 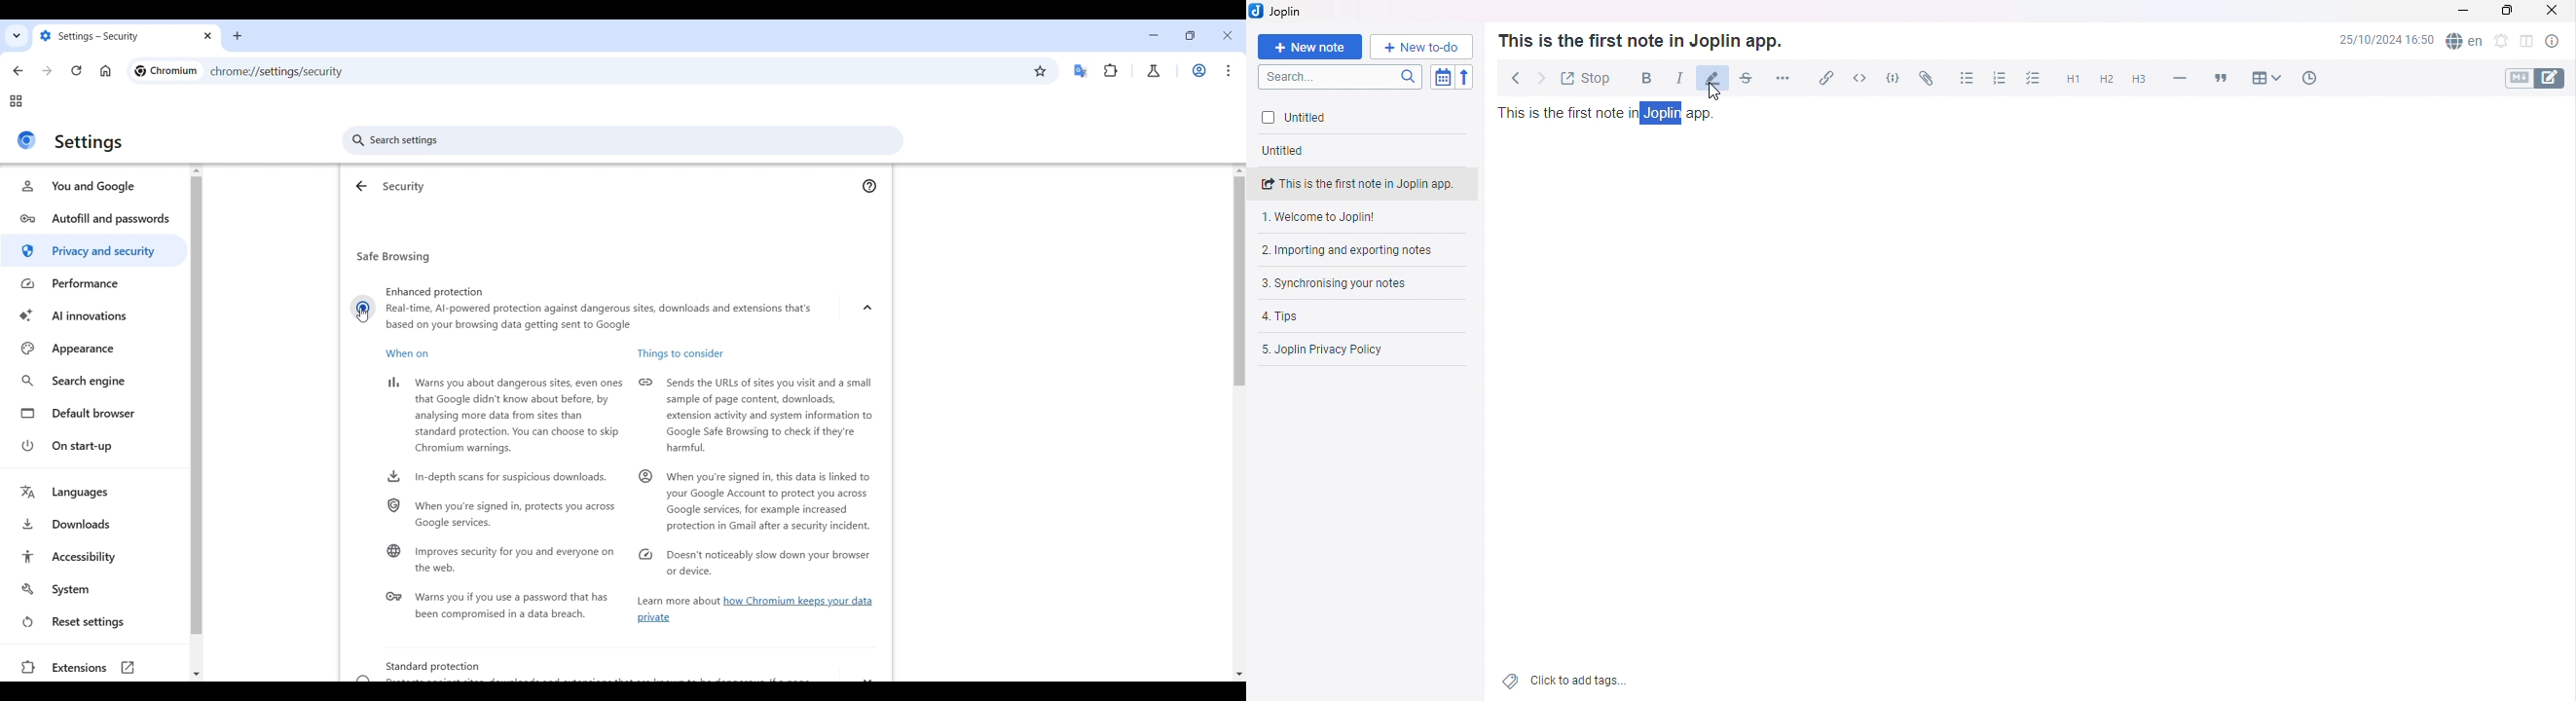 I want to click on Checkbox list, so click(x=2034, y=80).